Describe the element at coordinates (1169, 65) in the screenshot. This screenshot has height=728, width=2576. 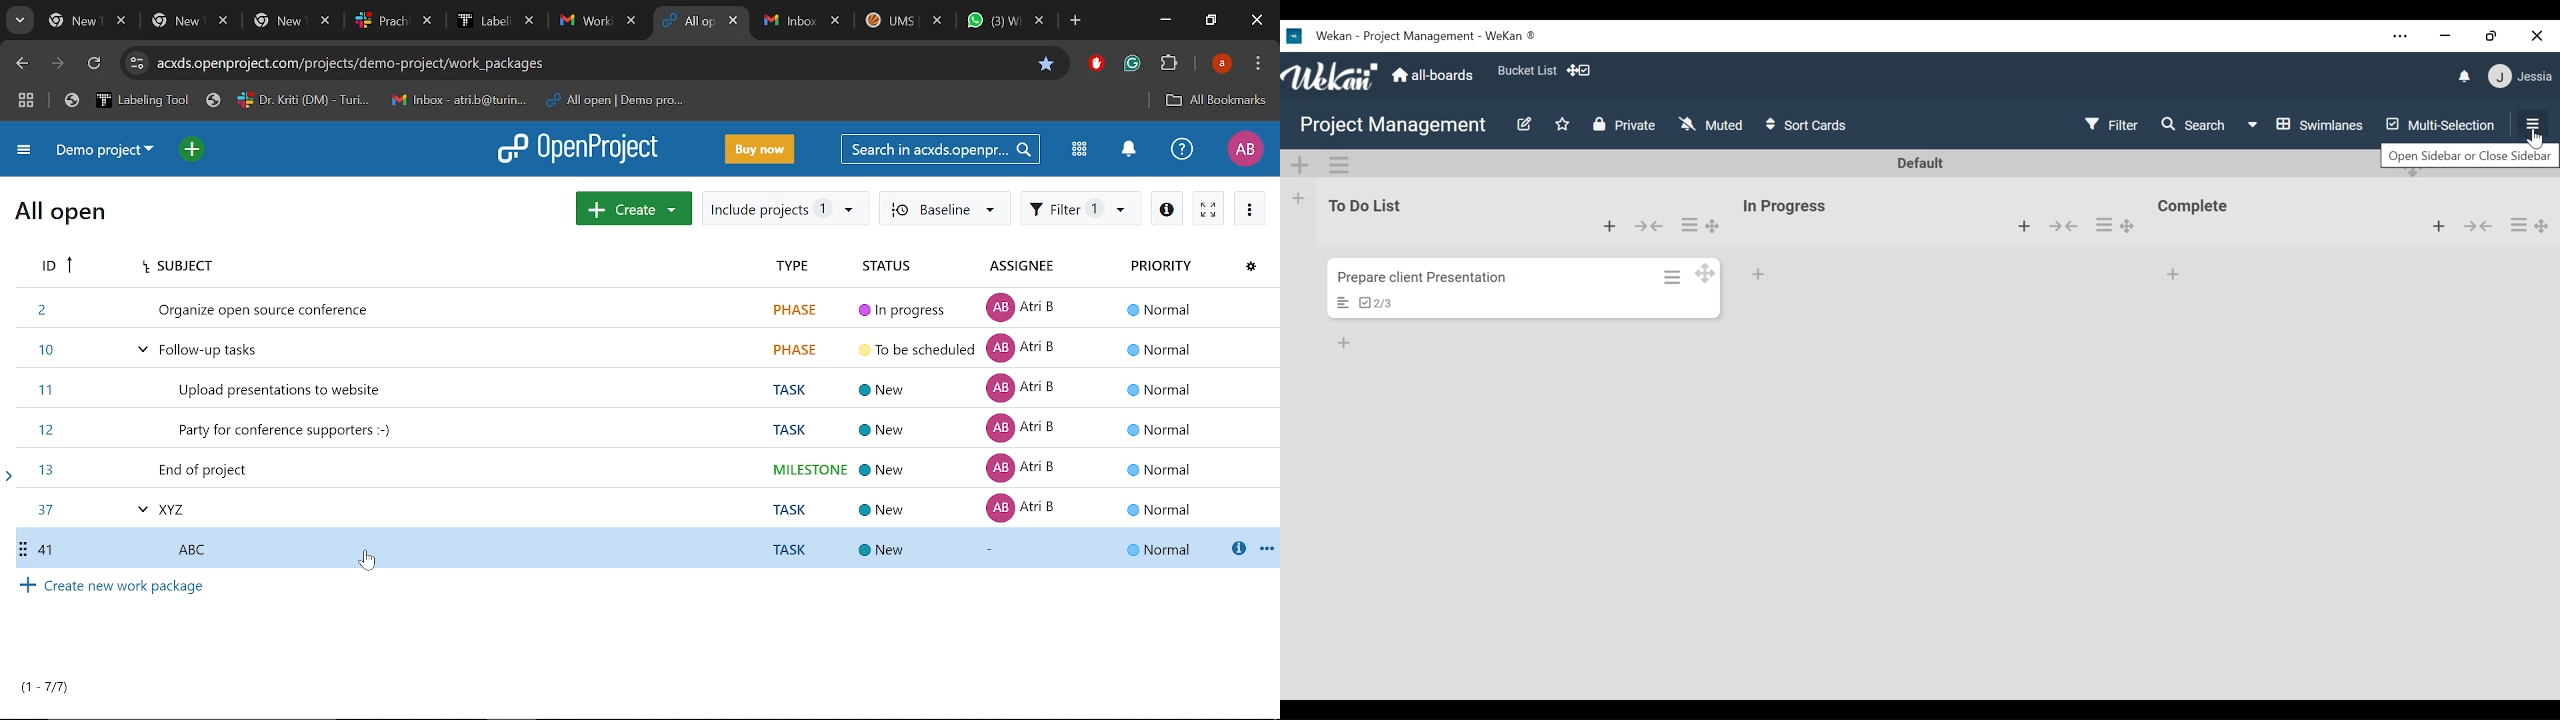
I see `Extenions` at that location.